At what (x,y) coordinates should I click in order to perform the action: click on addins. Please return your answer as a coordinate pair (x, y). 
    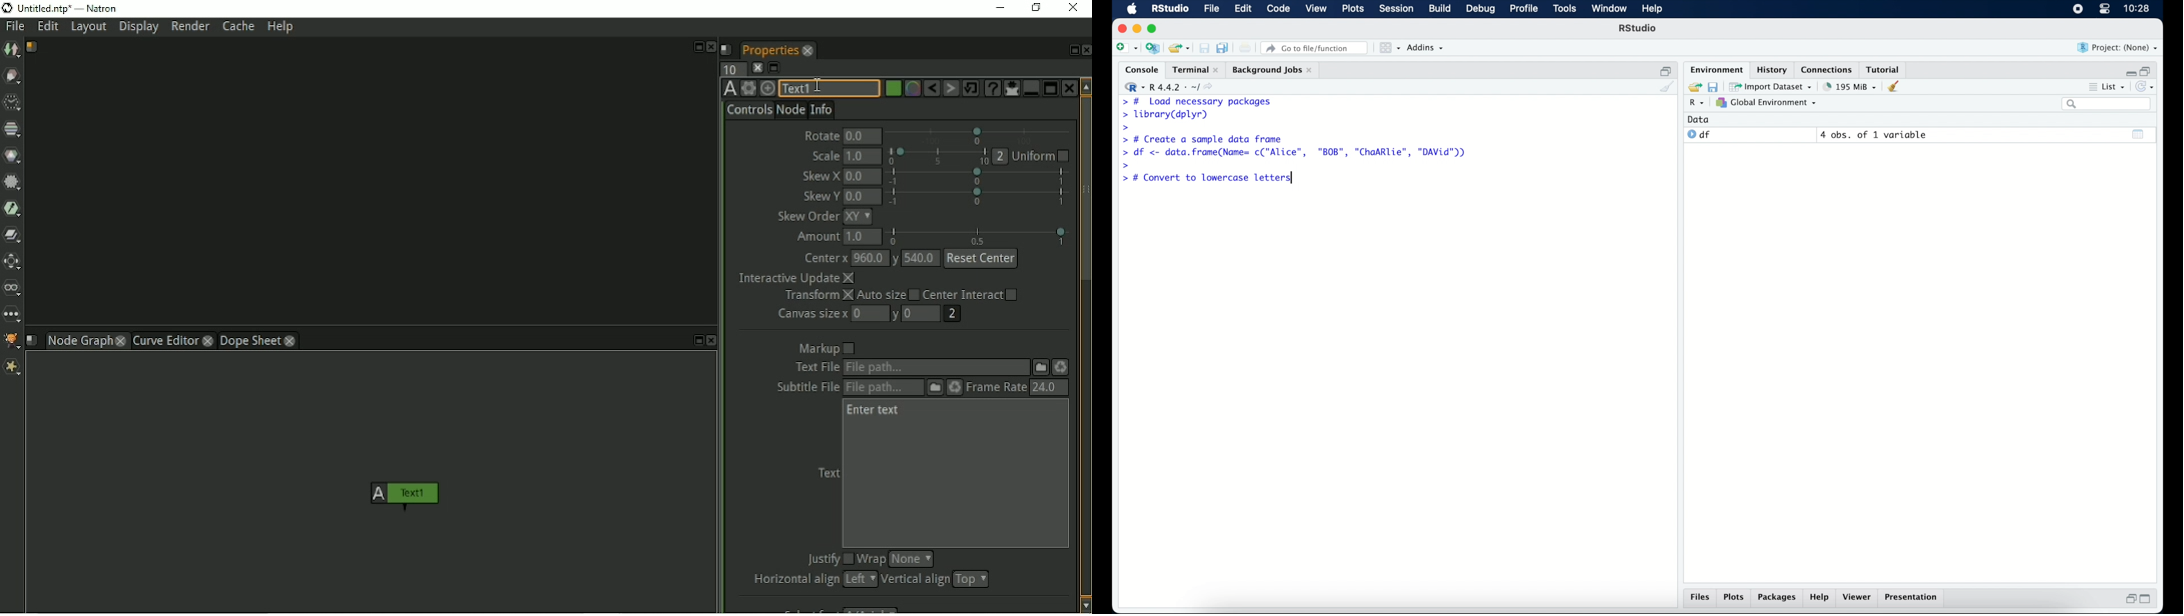
    Looking at the image, I should click on (1426, 48).